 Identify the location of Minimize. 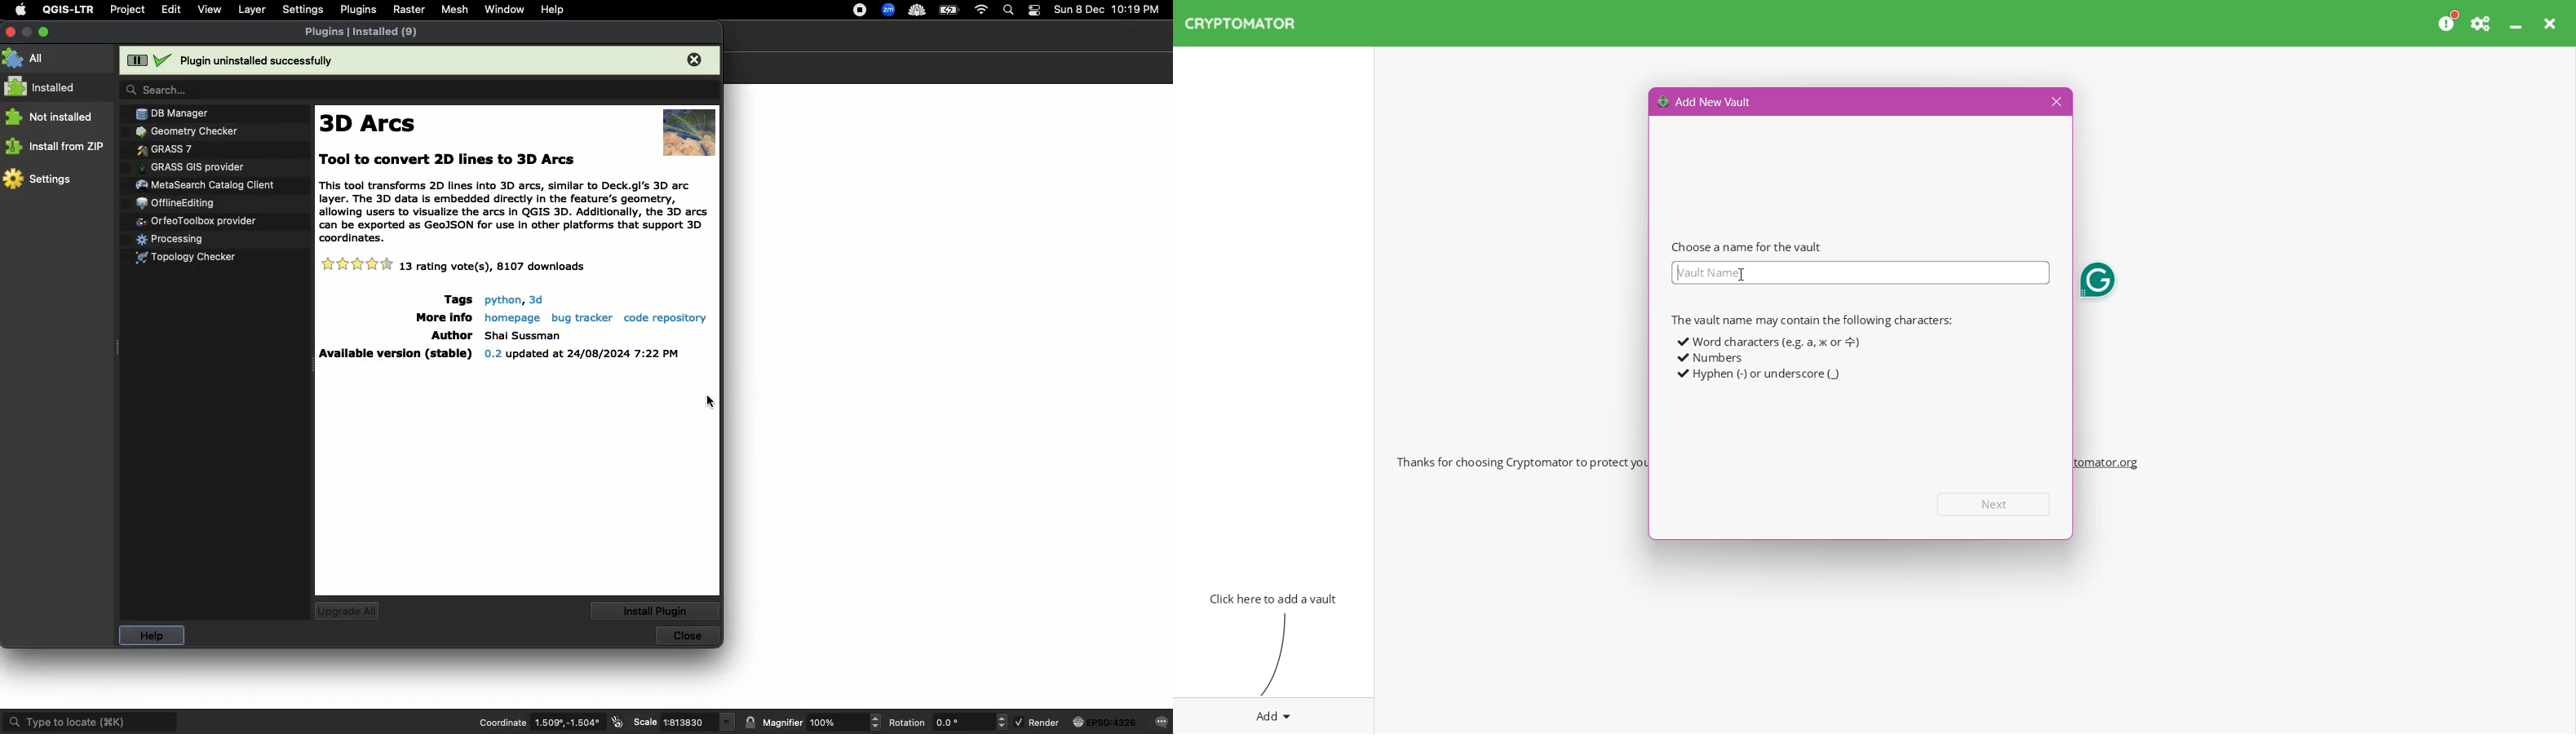
(2518, 23).